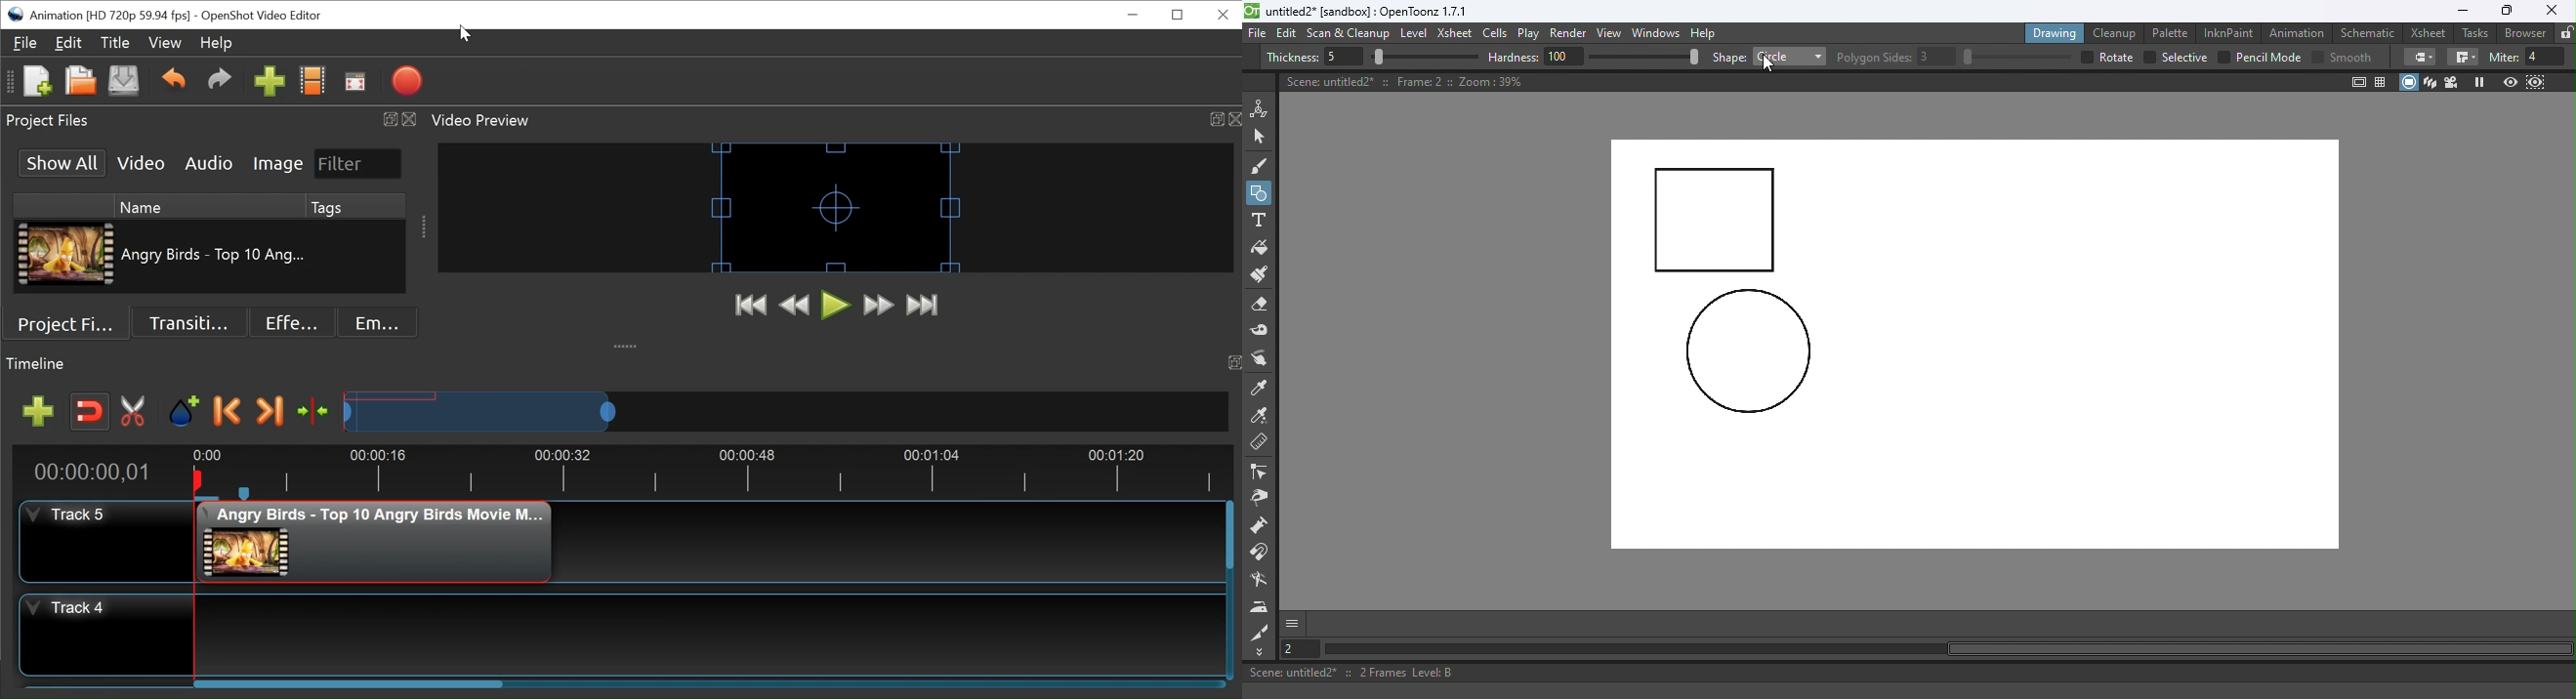 The width and height of the screenshot is (2576, 700). Describe the element at coordinates (81, 82) in the screenshot. I see `Open Project` at that location.